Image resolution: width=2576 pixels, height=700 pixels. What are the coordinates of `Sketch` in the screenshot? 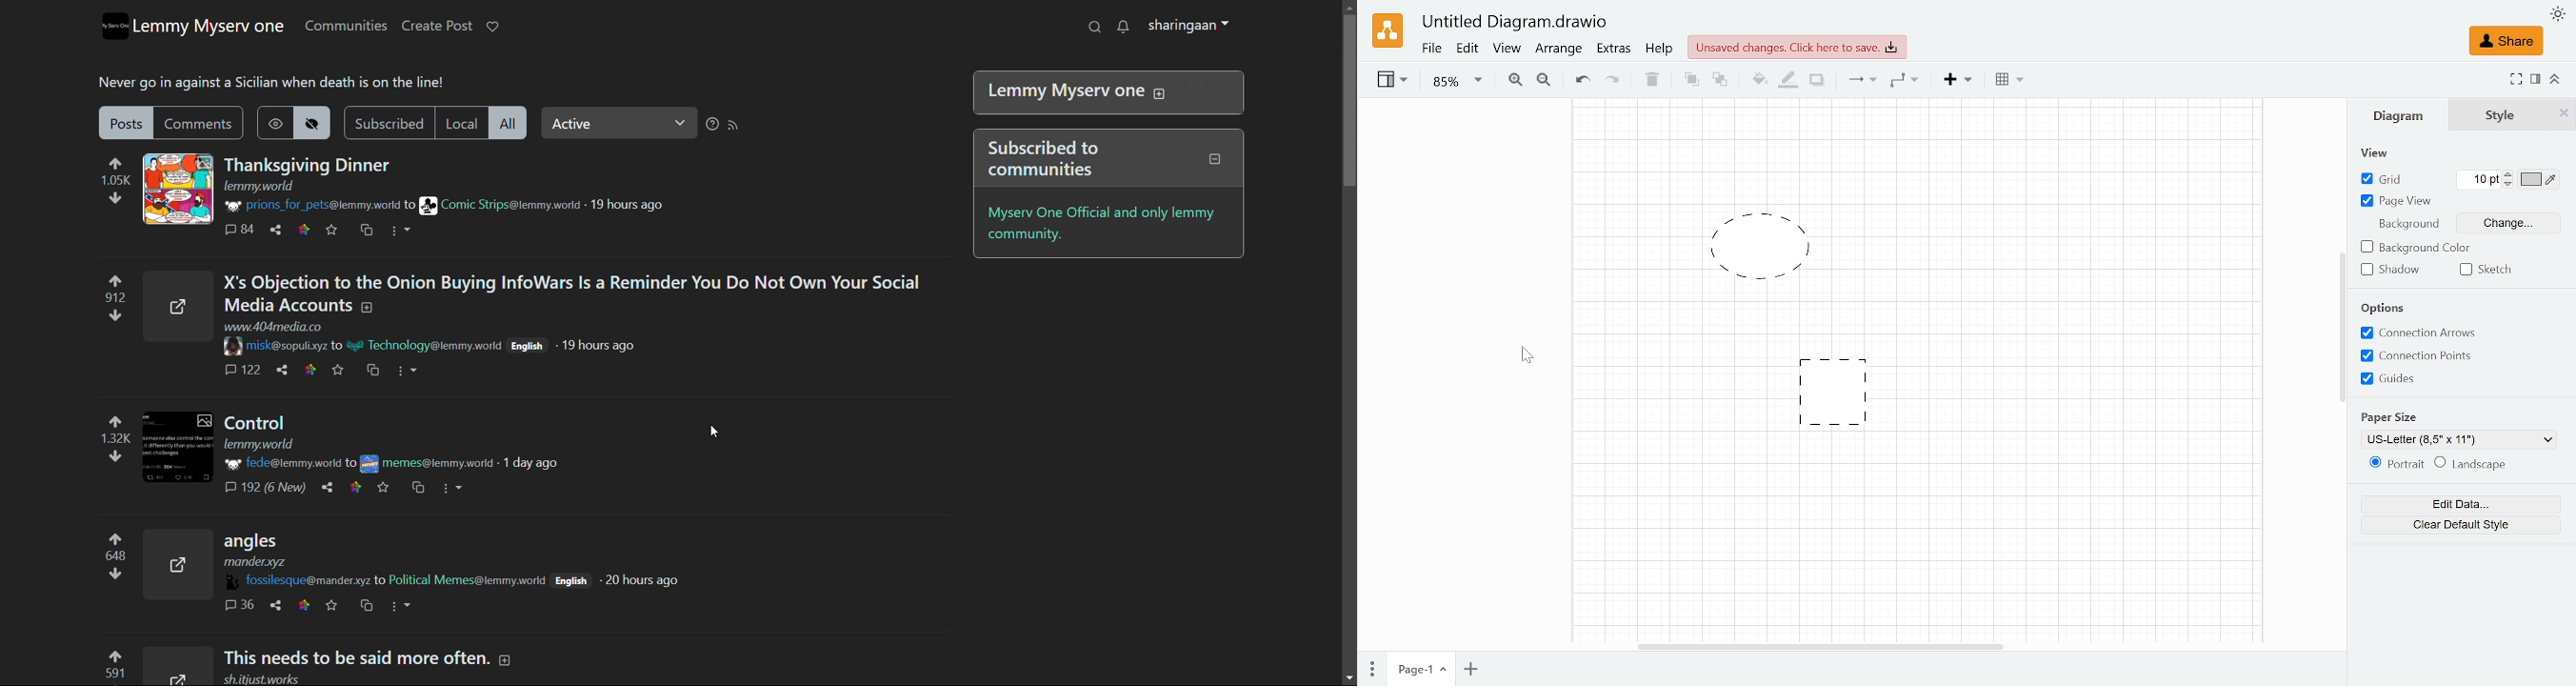 It's located at (2493, 269).